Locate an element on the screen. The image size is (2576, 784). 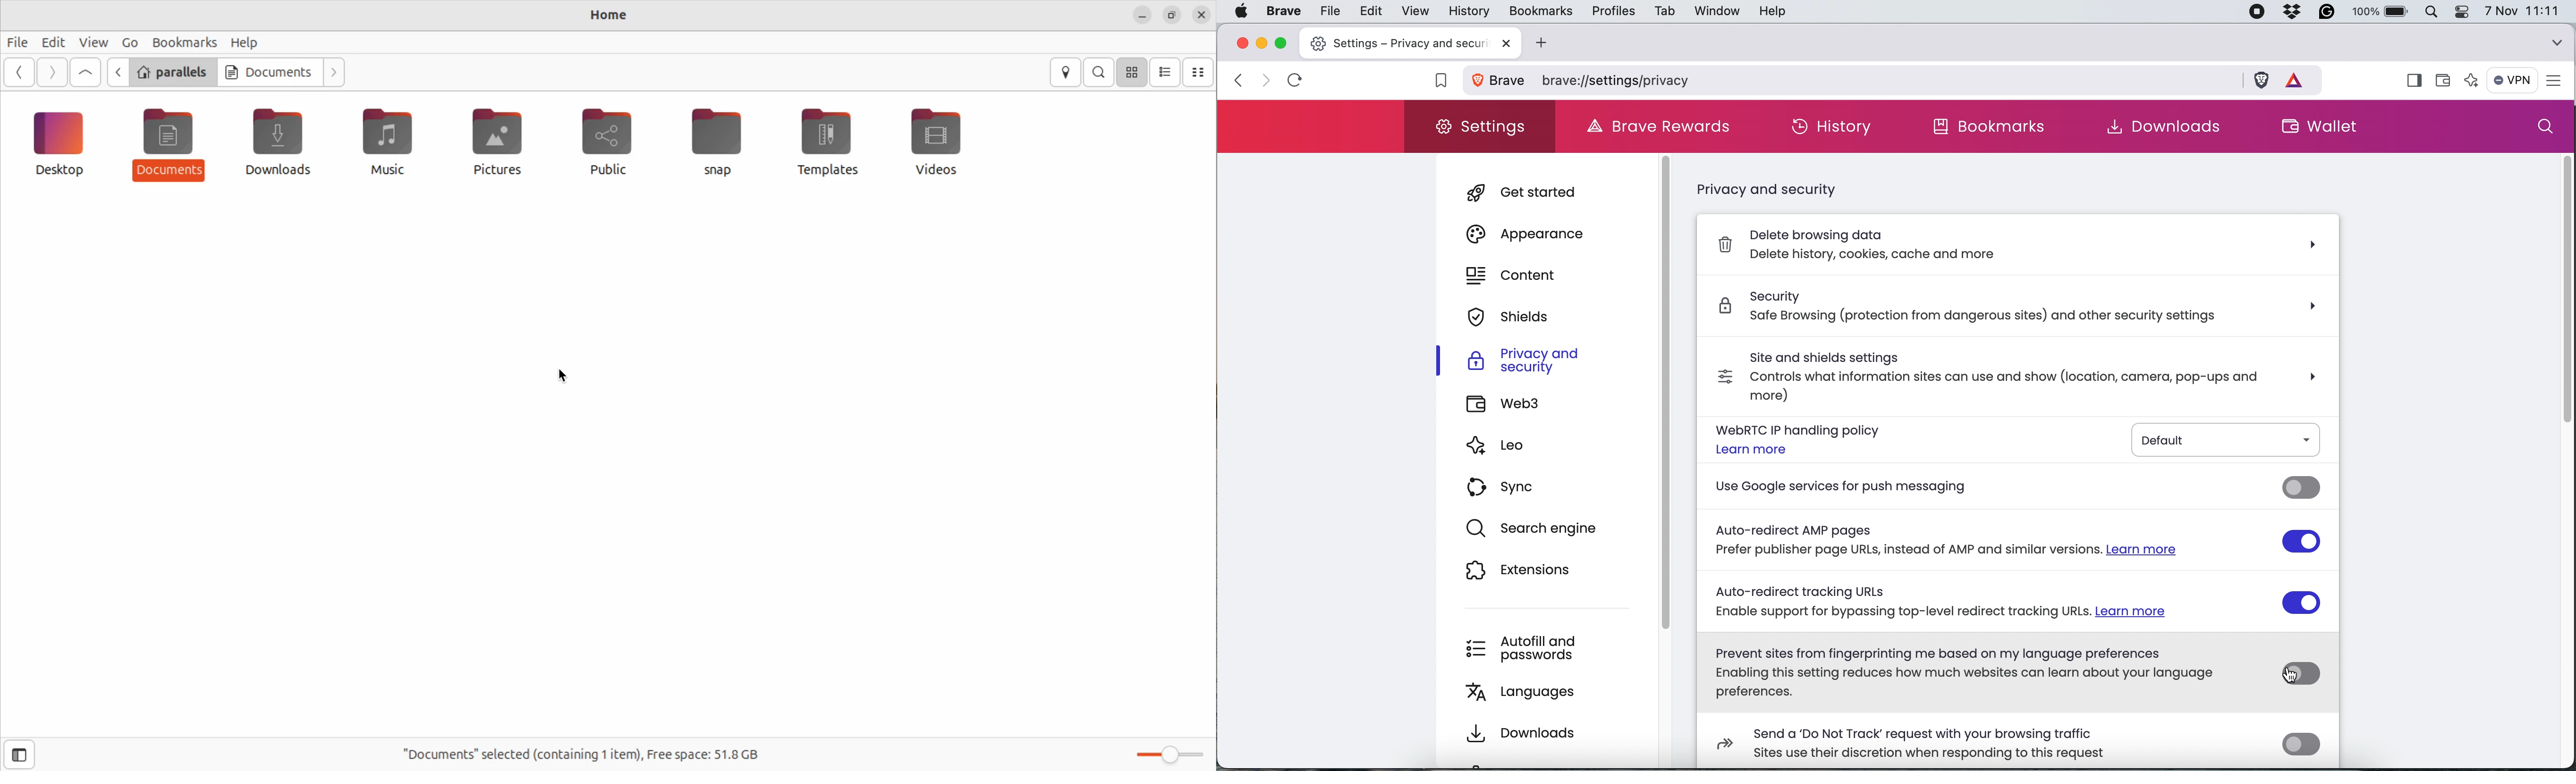
prevent learning language preferences toggle switch is located at coordinates (2303, 673).